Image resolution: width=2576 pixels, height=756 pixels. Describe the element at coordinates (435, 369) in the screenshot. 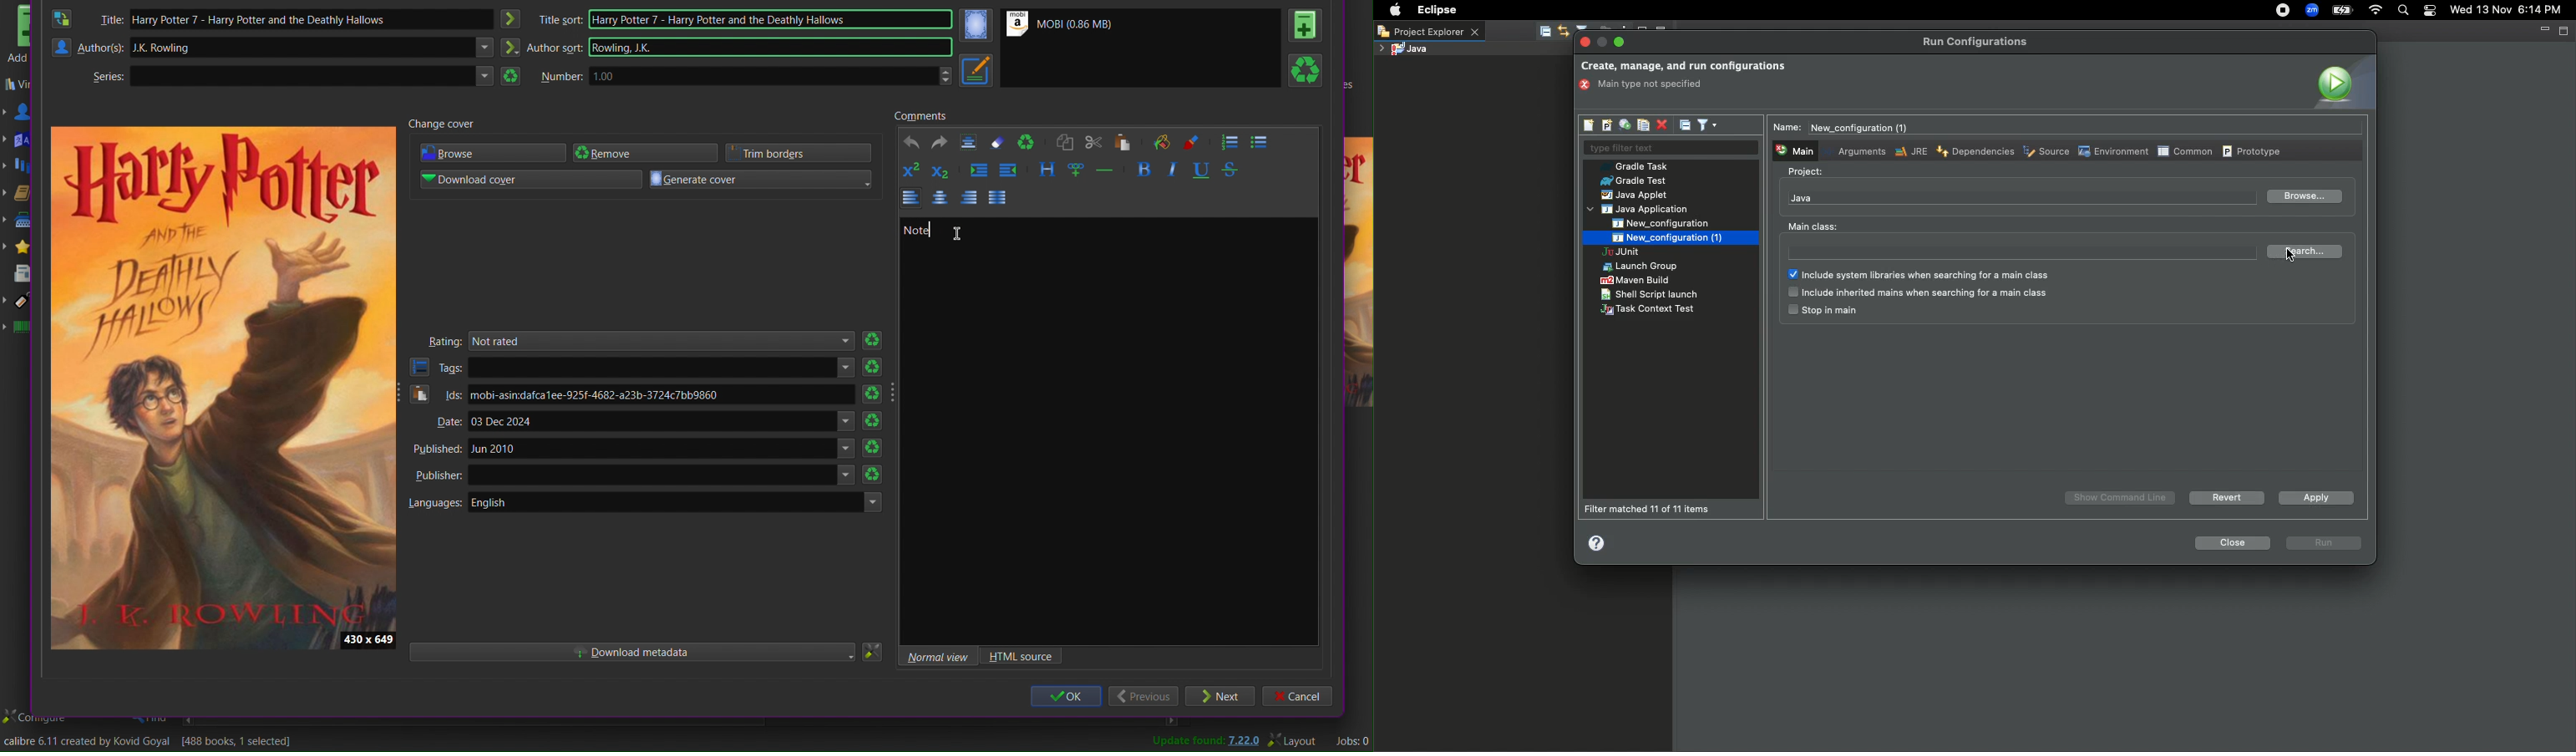

I see `Tags` at that location.